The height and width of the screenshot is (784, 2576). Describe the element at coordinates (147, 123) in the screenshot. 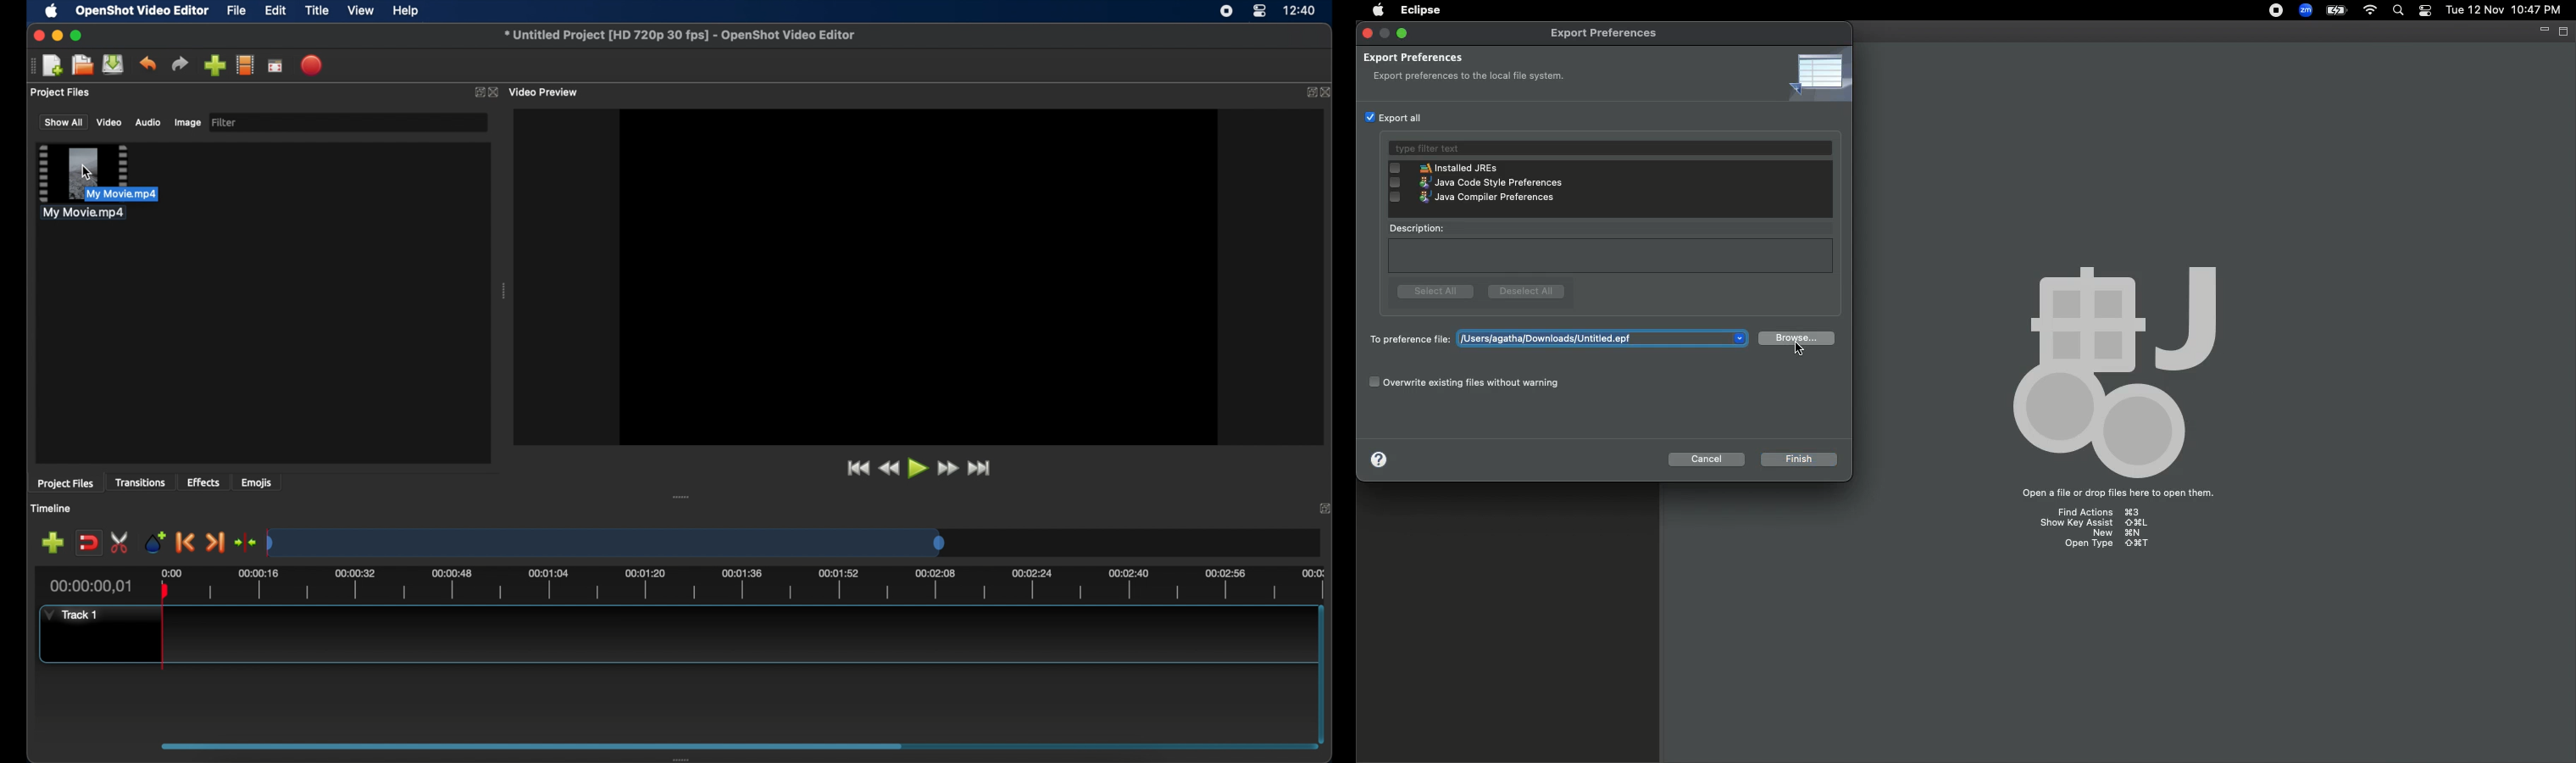

I see `audio` at that location.